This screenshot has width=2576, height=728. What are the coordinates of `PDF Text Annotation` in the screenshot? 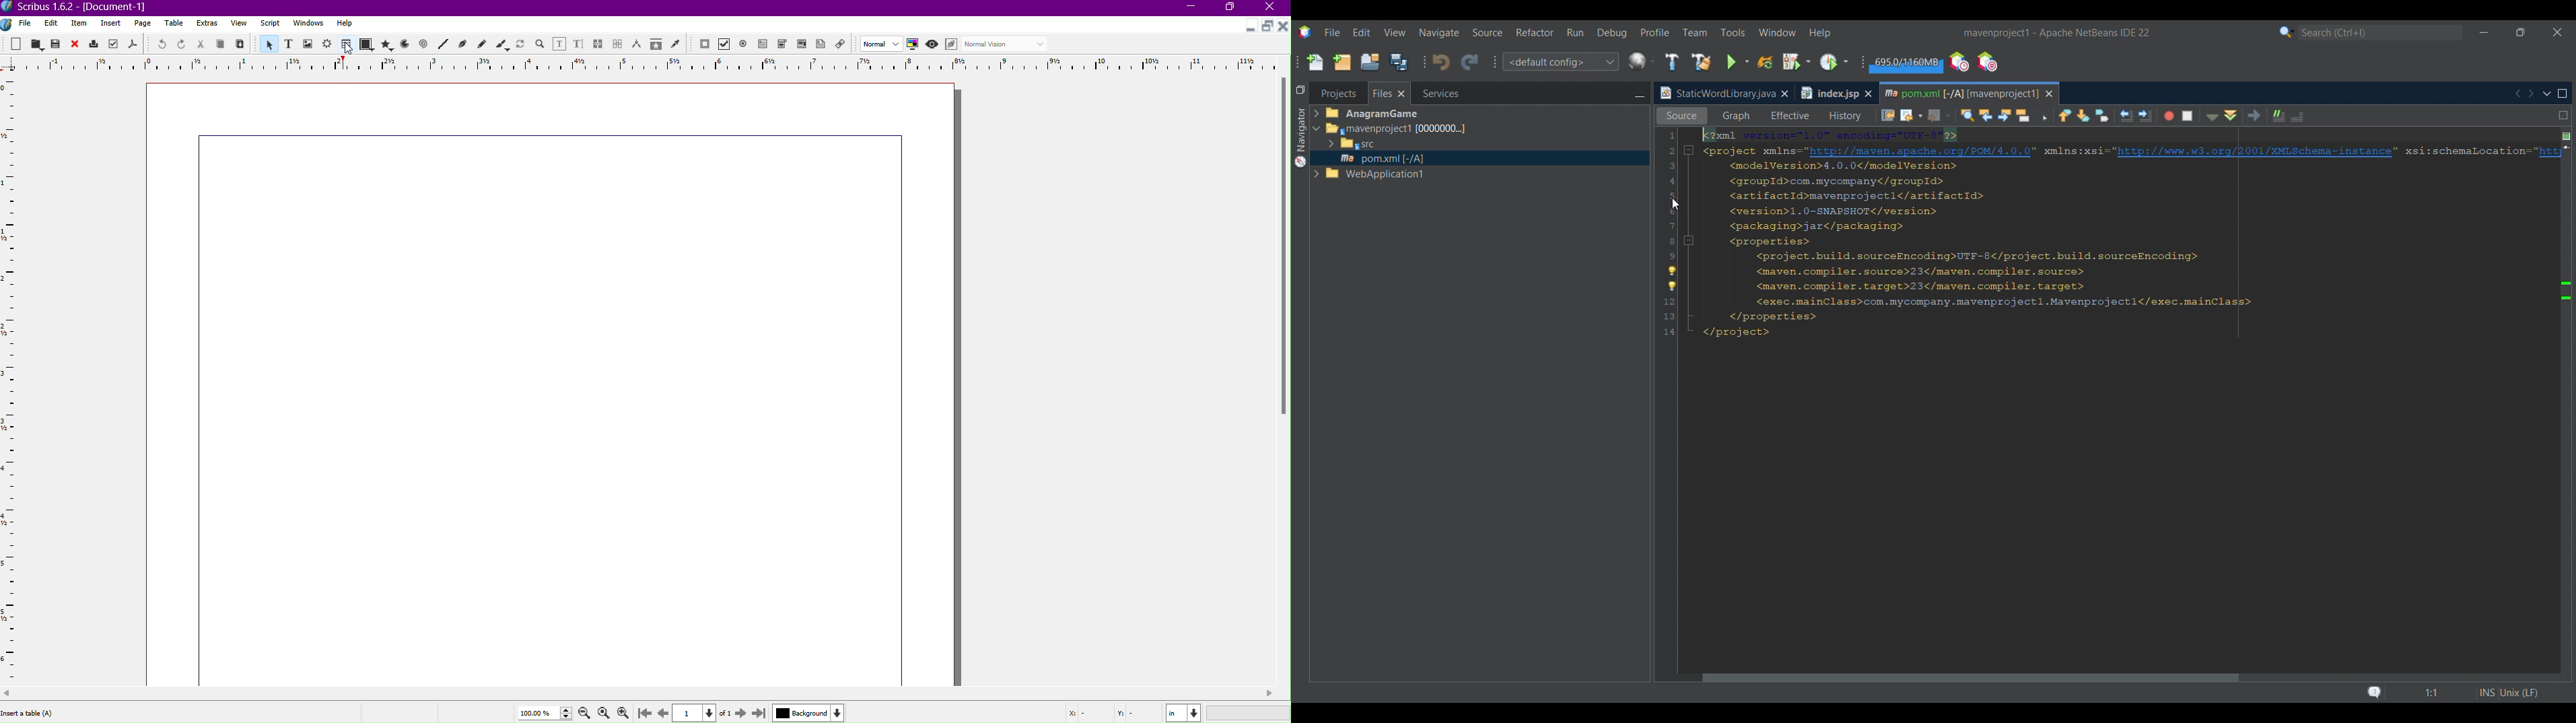 It's located at (823, 46).